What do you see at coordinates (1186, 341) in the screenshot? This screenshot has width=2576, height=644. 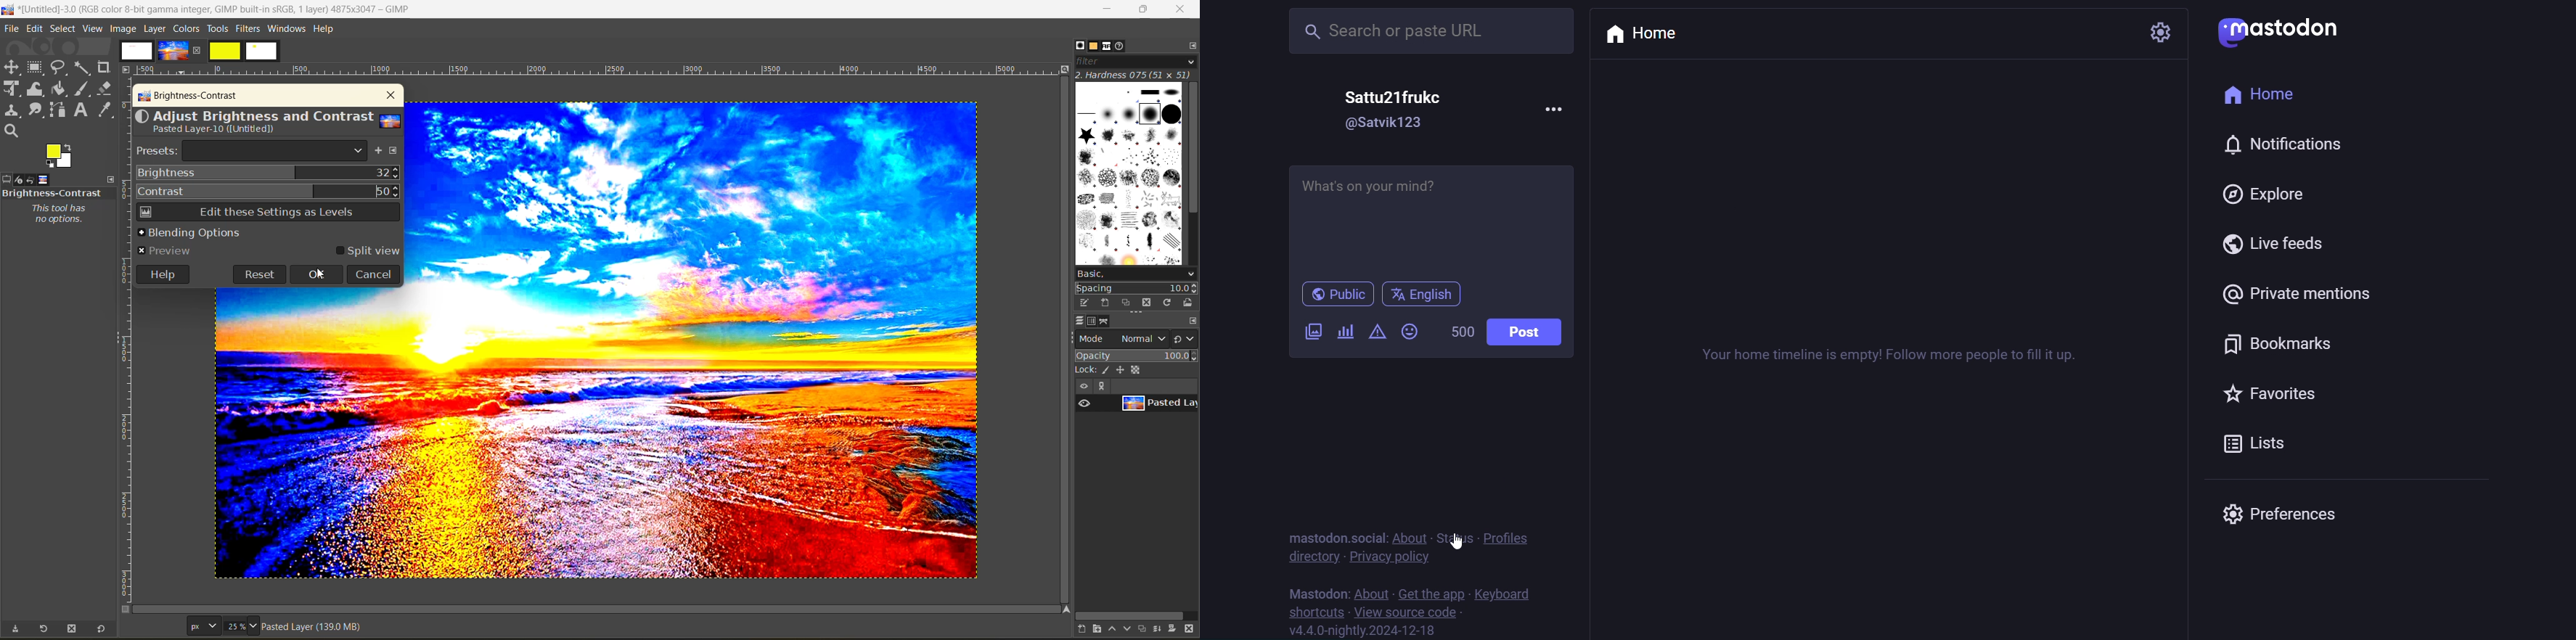 I see `switch to another group` at bounding box center [1186, 341].